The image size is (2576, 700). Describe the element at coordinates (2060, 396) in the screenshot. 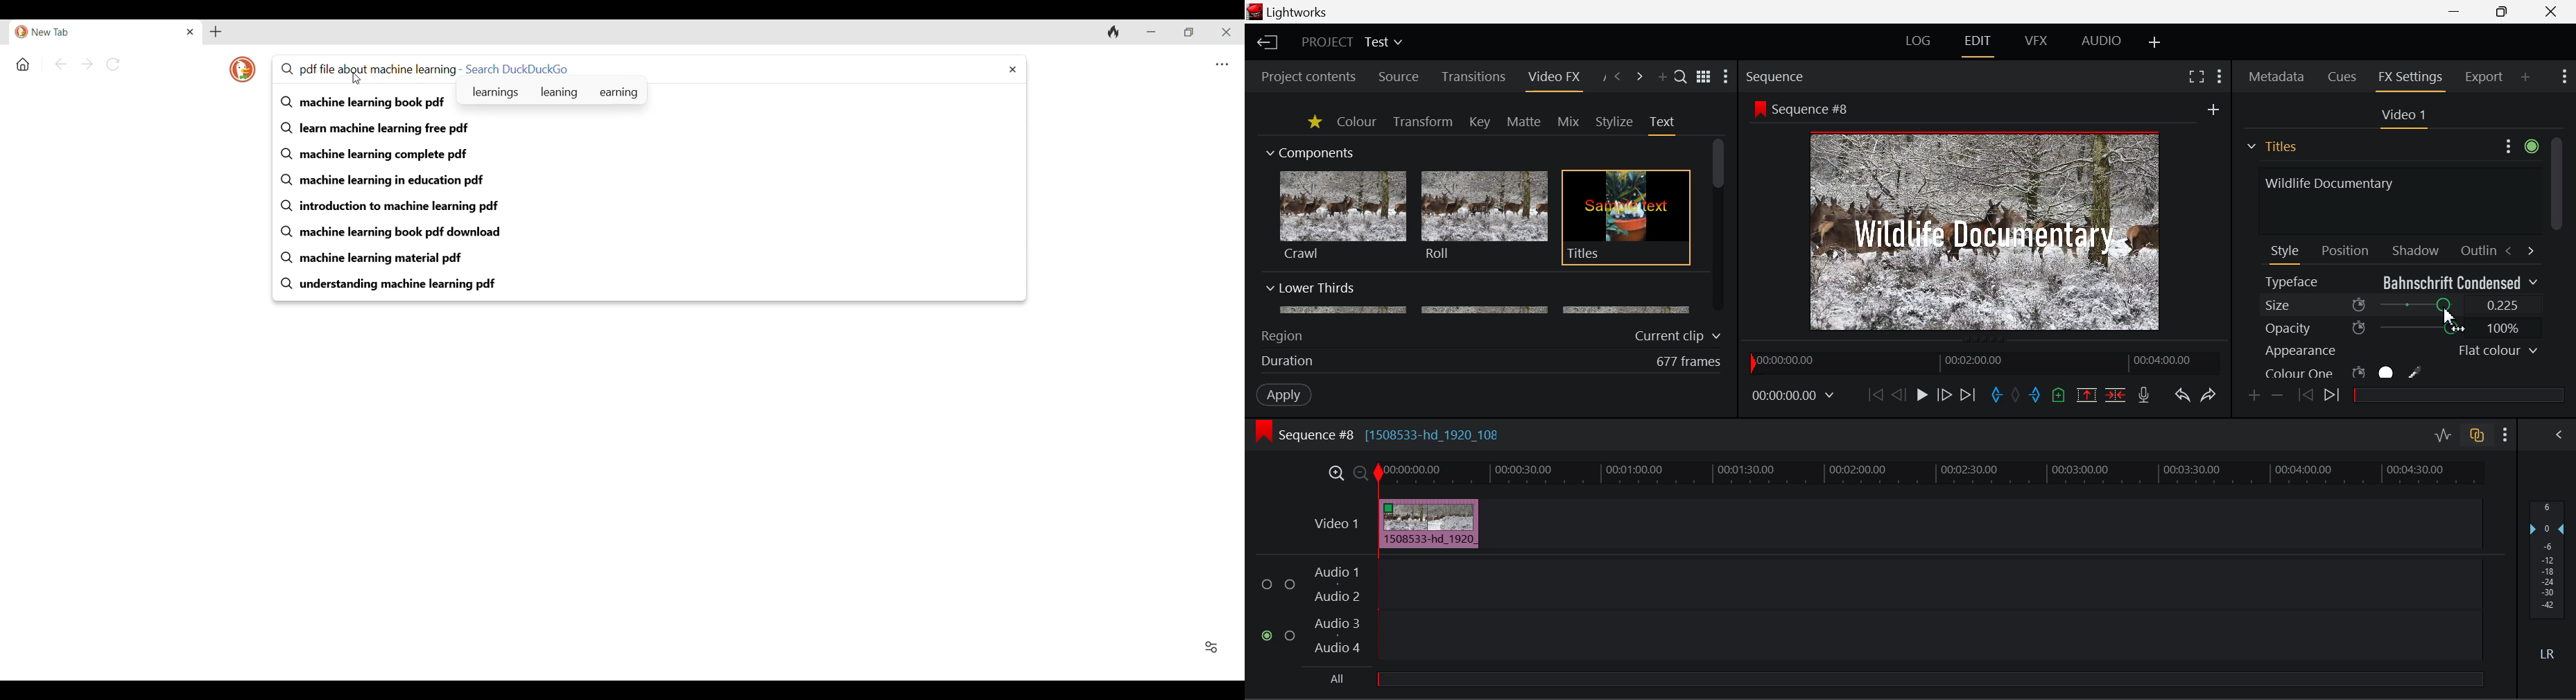

I see `Mark Cue` at that location.